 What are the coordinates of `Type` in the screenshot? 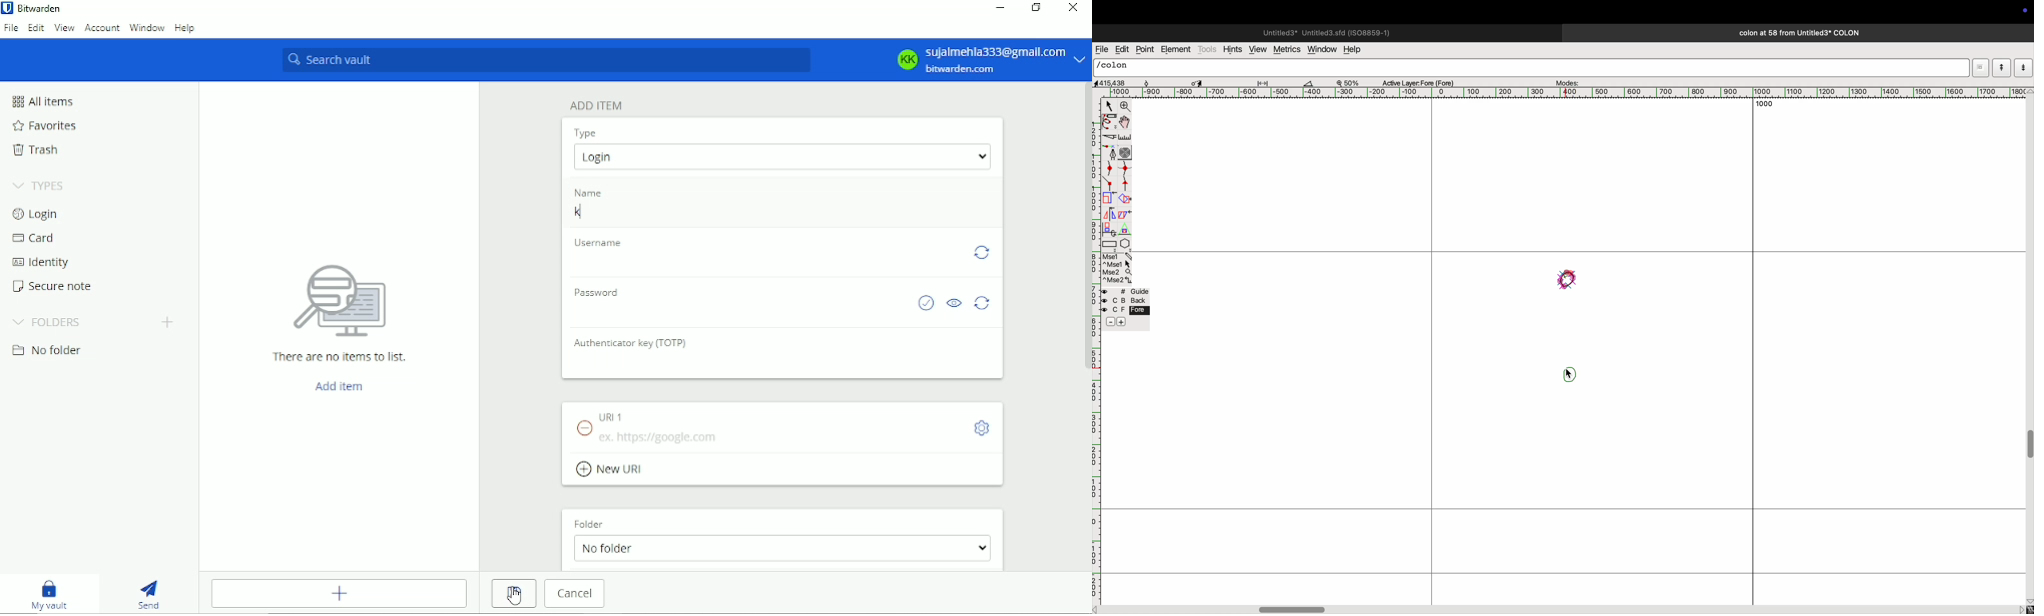 It's located at (586, 133).